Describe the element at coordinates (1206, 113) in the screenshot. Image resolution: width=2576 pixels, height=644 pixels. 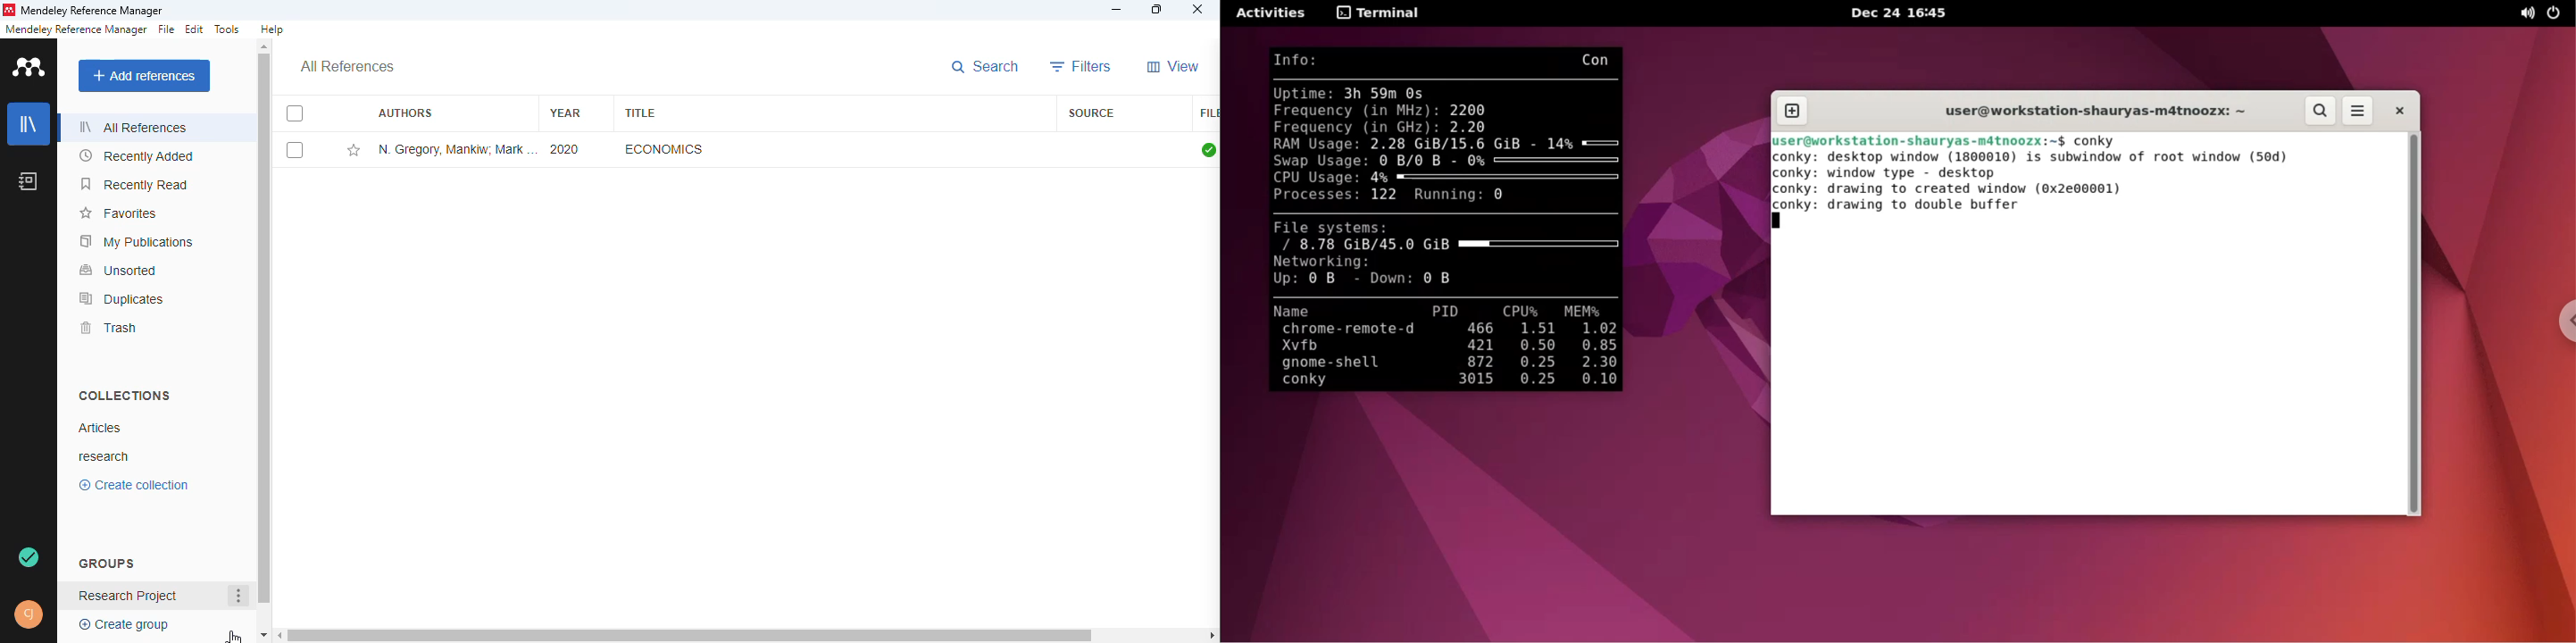
I see `file` at that location.